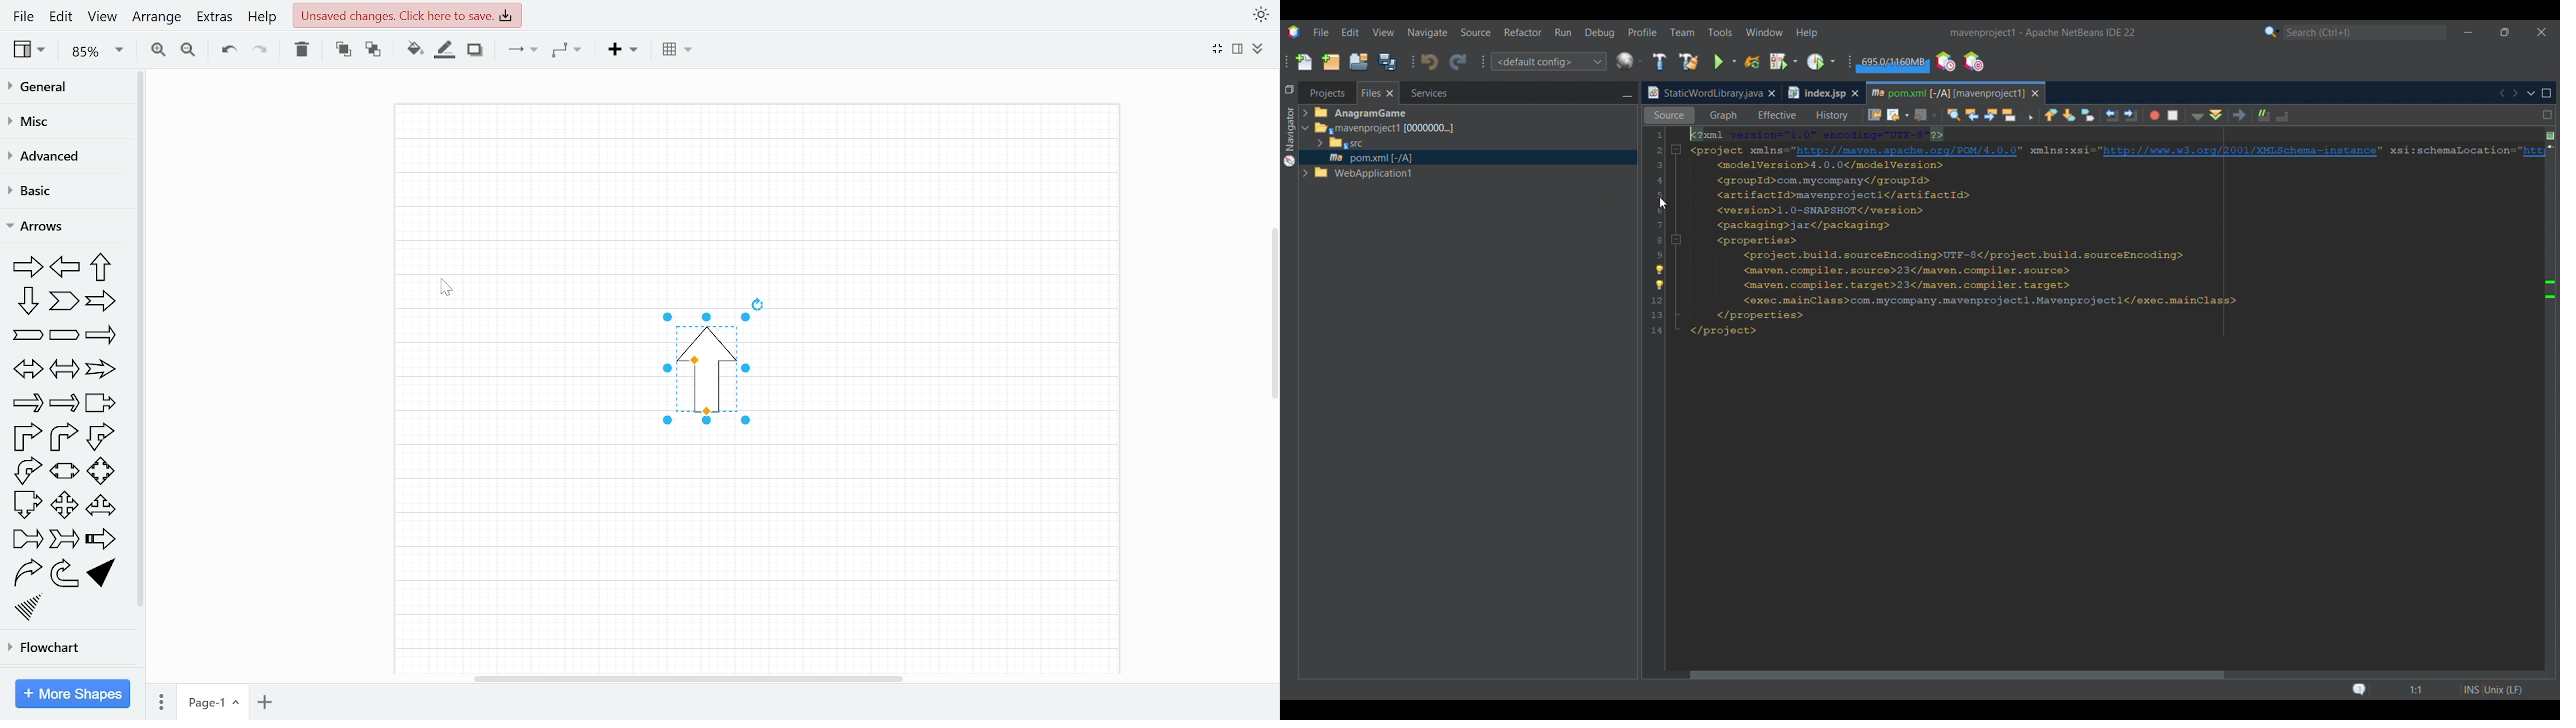  What do you see at coordinates (2468, 33) in the screenshot?
I see `Minimize` at bounding box center [2468, 33].